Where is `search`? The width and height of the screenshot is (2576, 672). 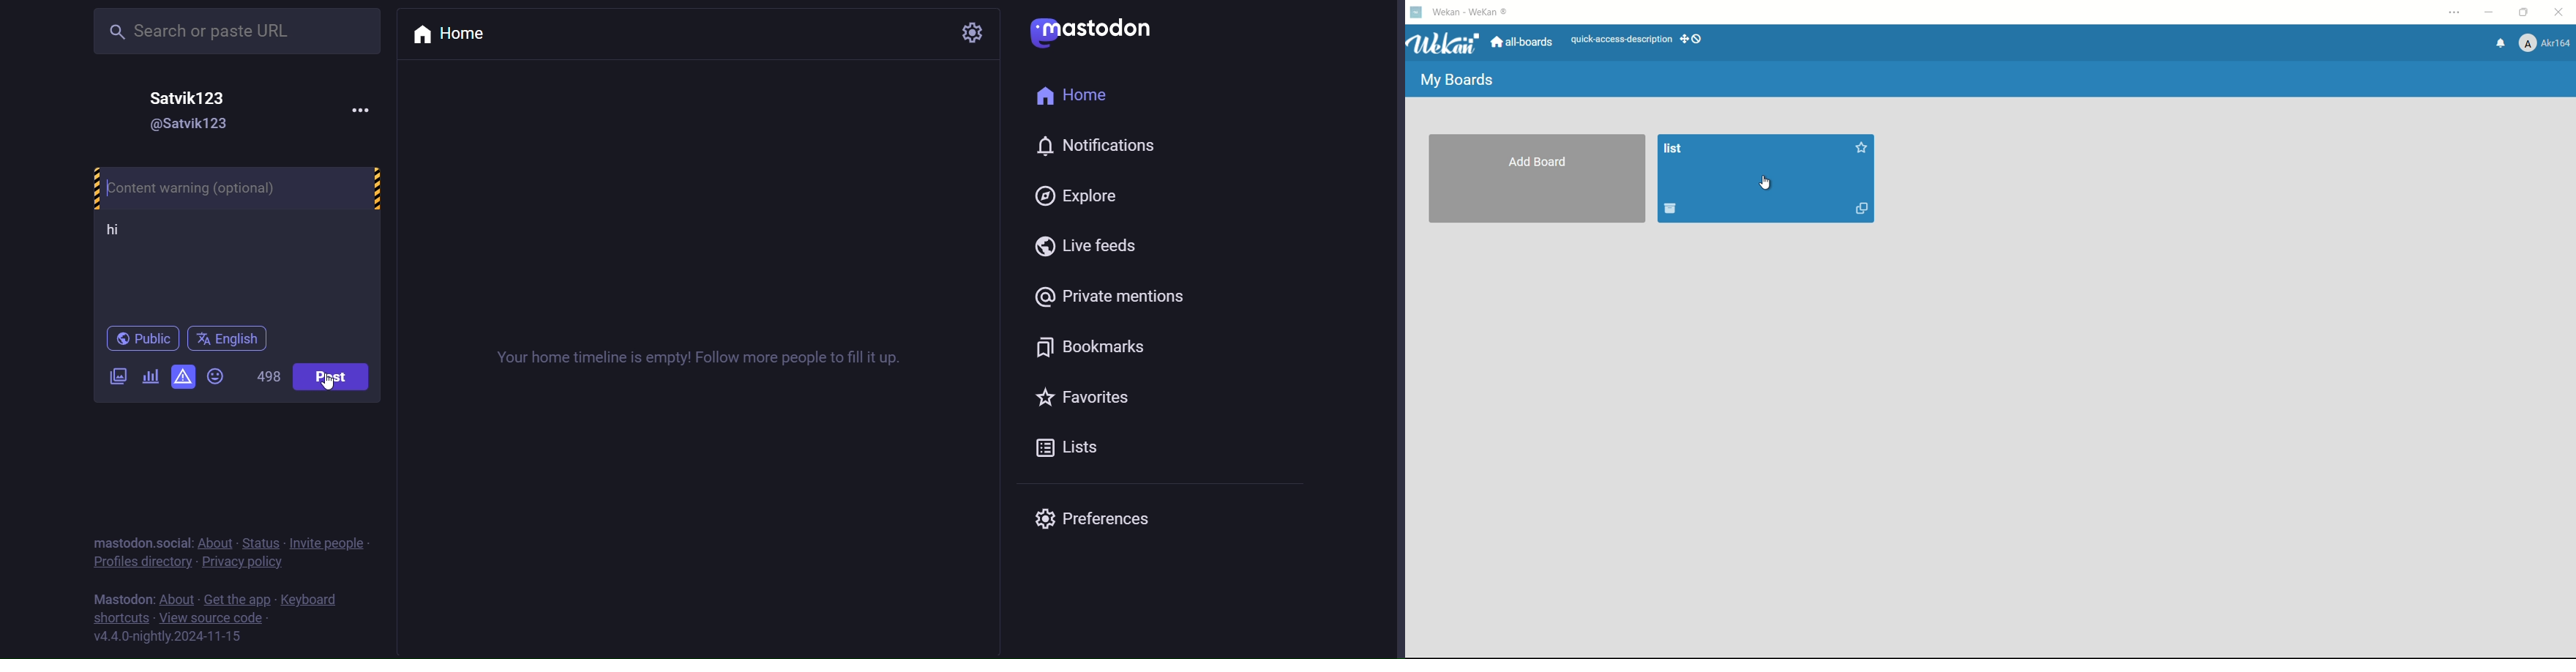
search is located at coordinates (219, 31).